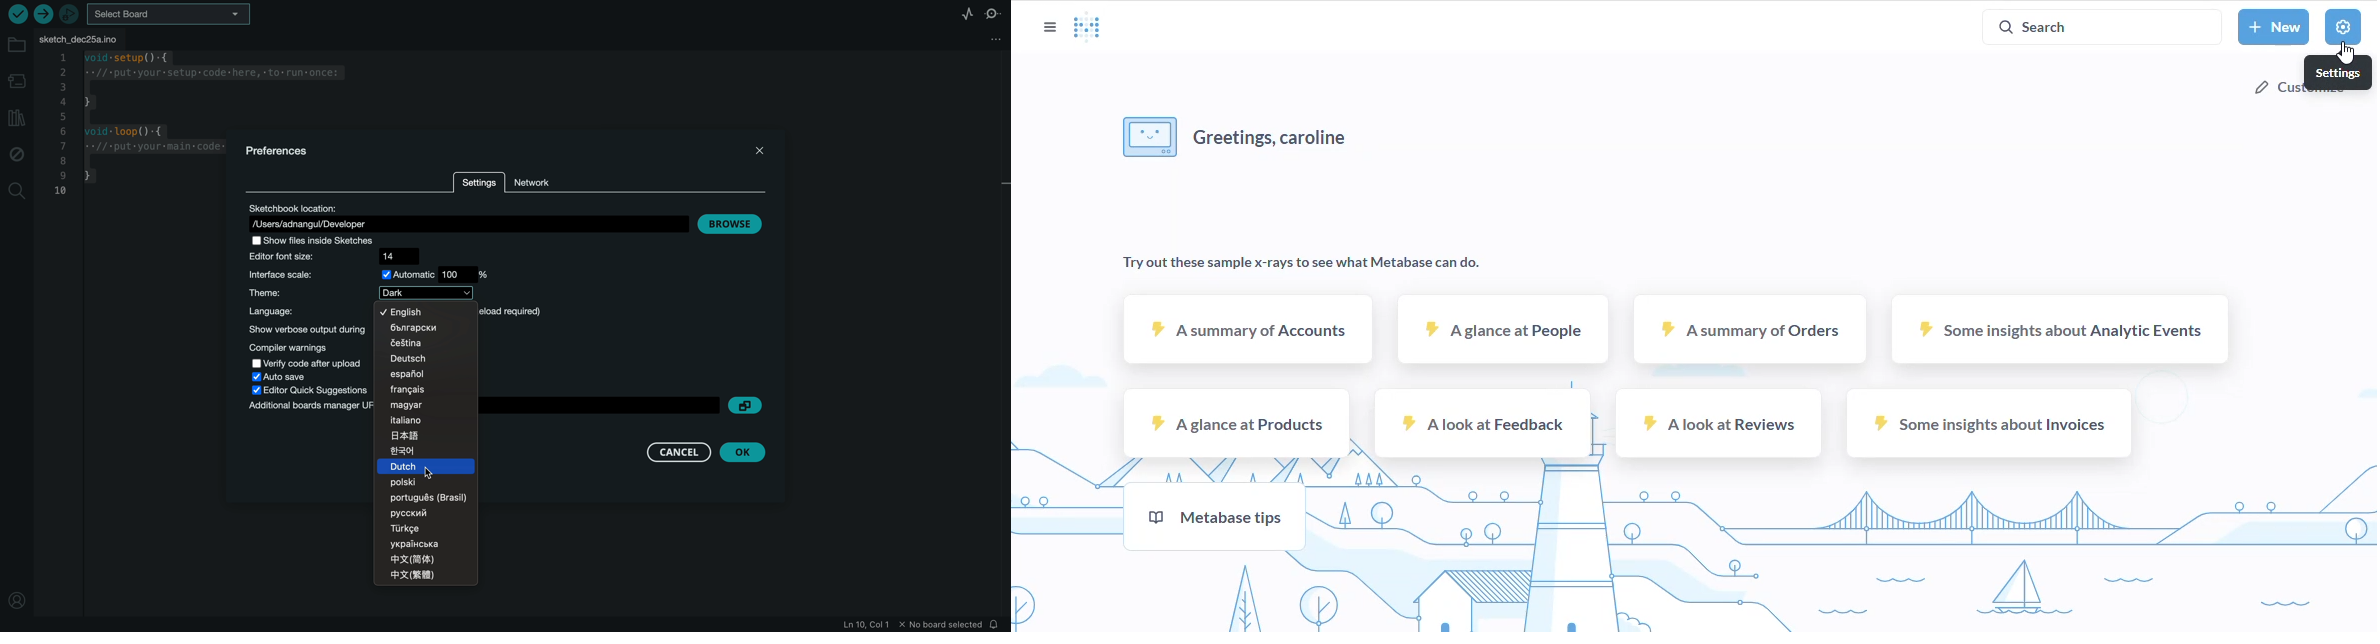 The width and height of the screenshot is (2380, 644). I want to click on search, so click(17, 192).